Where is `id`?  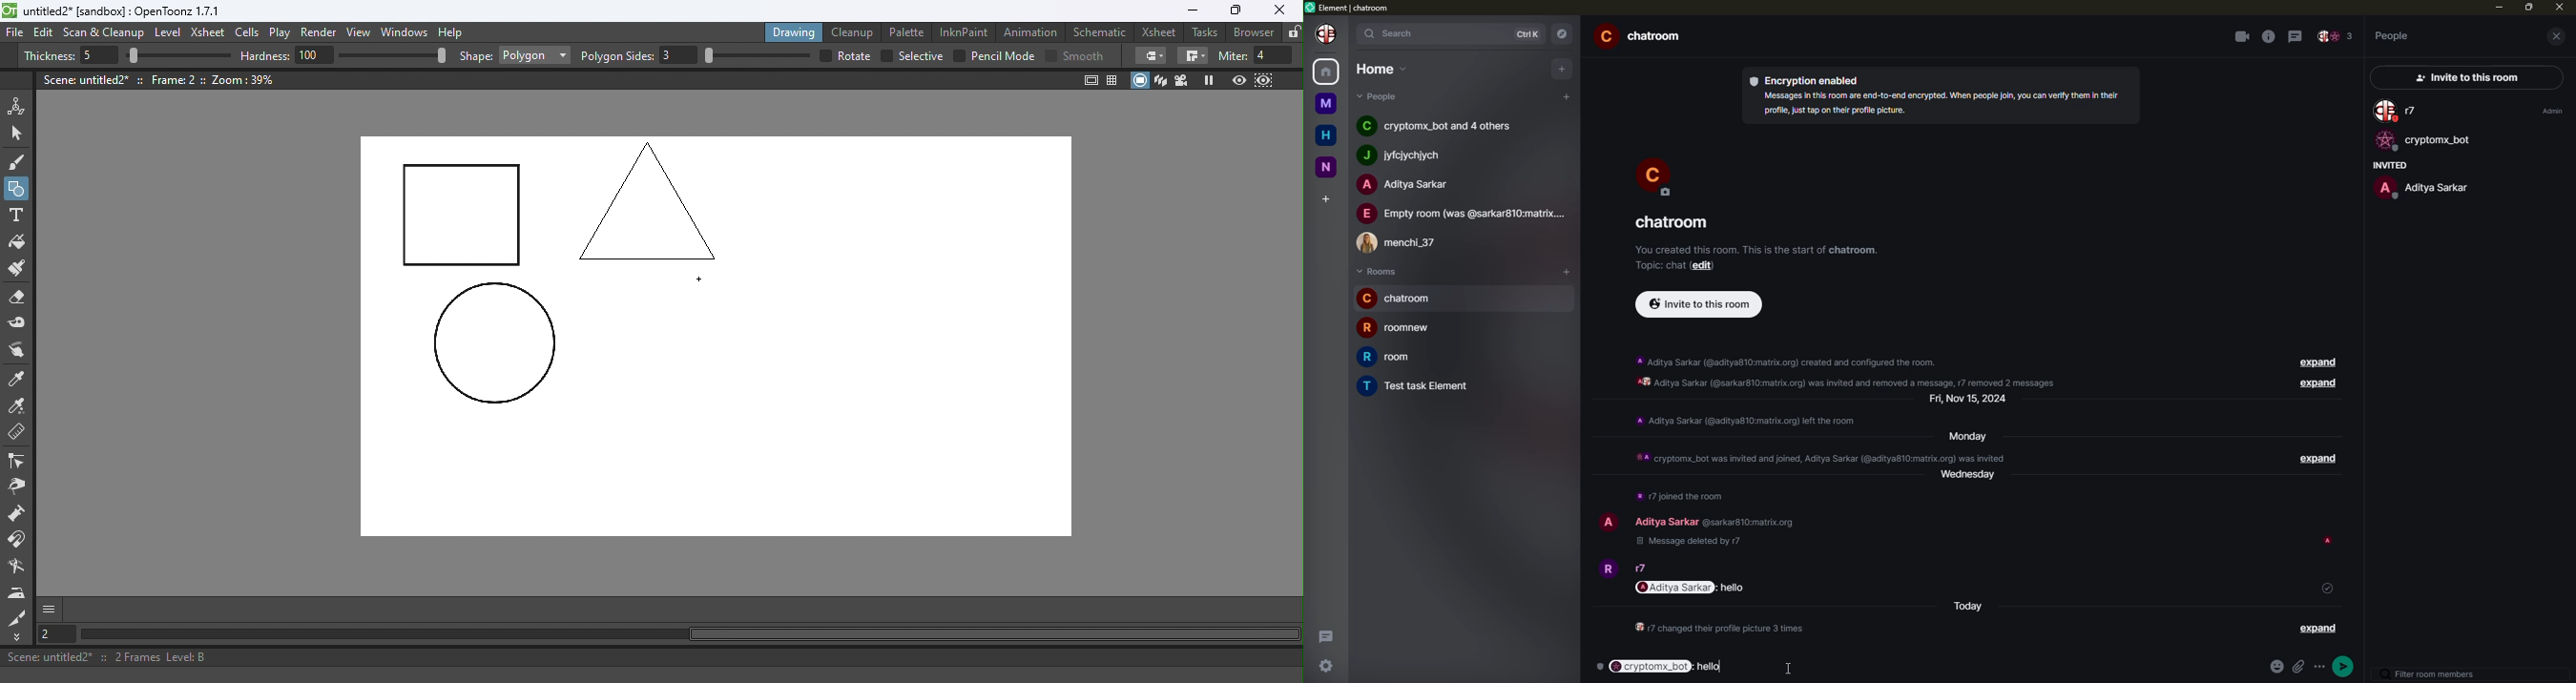
id is located at coordinates (1747, 523).